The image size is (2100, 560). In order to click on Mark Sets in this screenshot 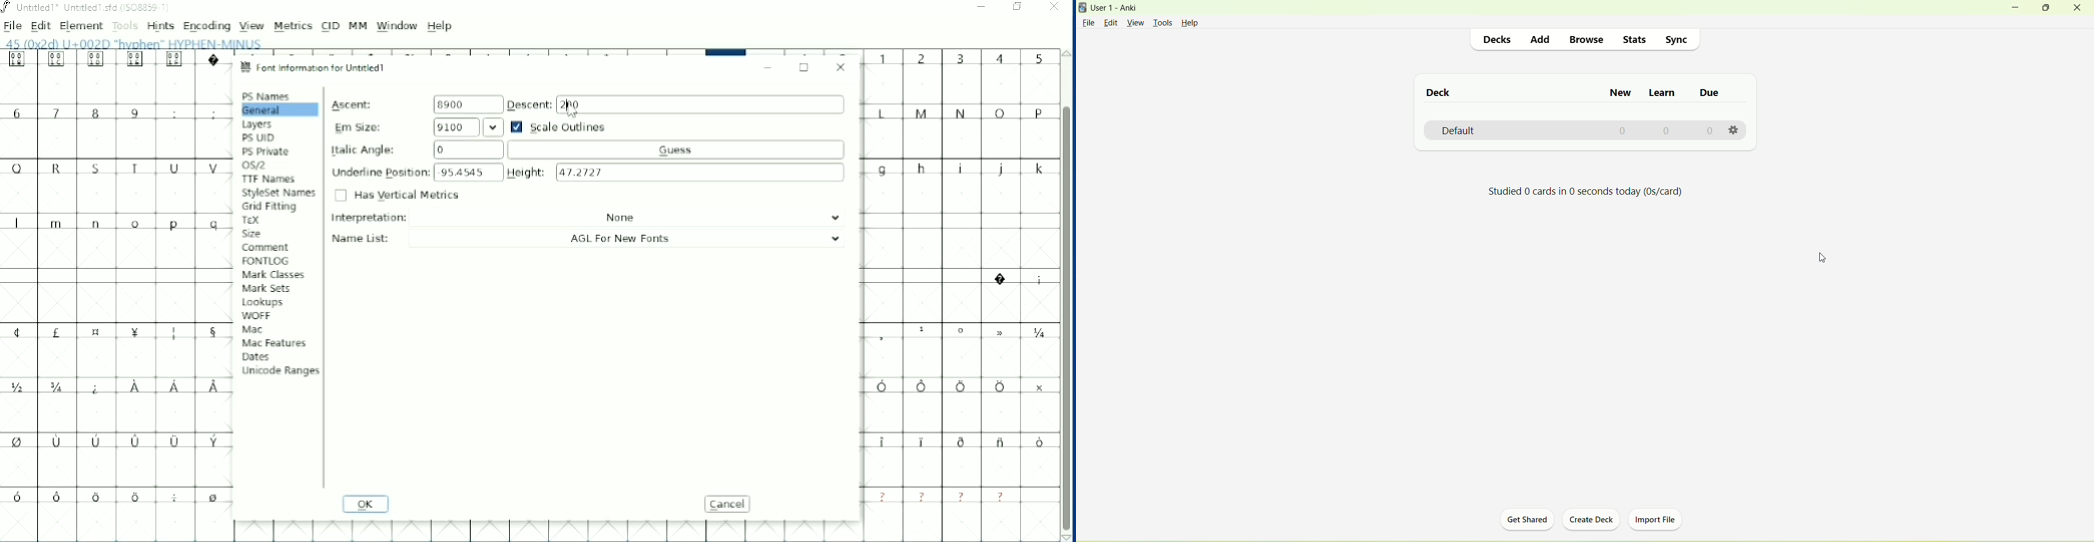, I will do `click(268, 290)`.